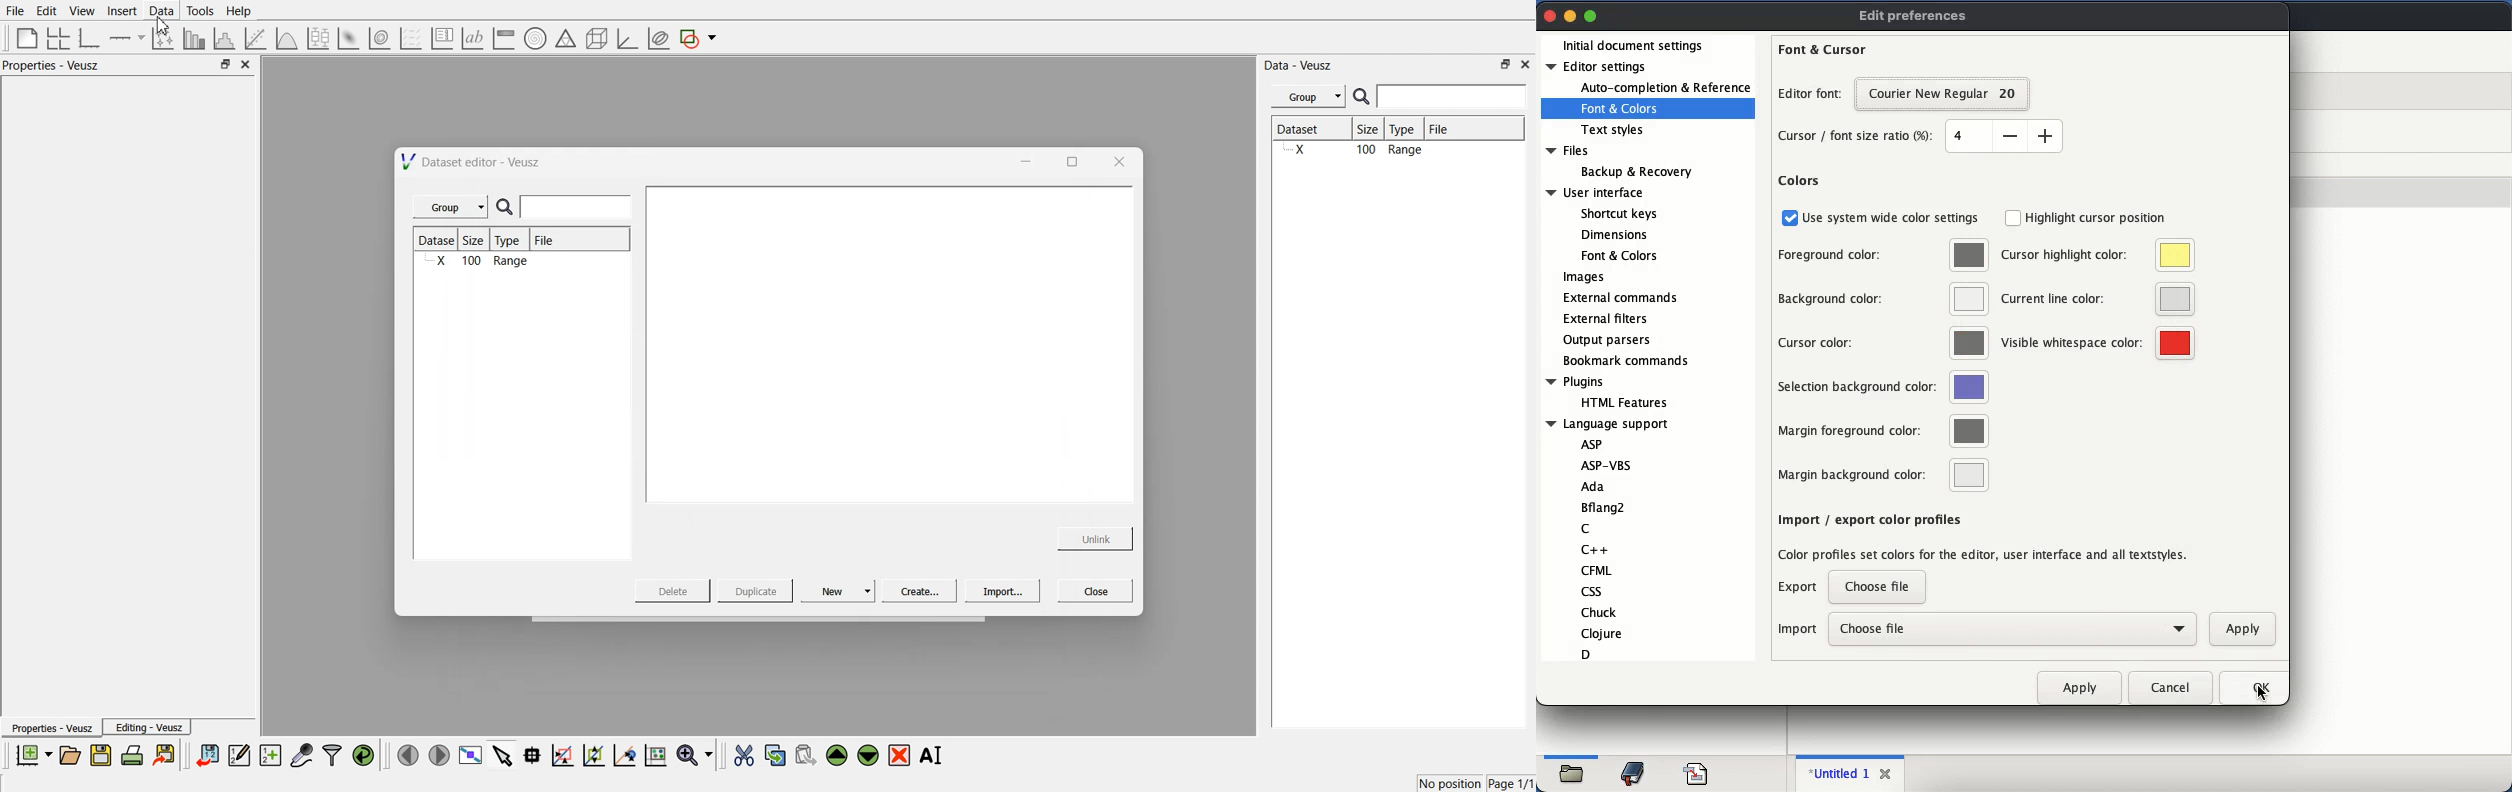  Describe the element at coordinates (1634, 45) in the screenshot. I see `initial document settings` at that location.